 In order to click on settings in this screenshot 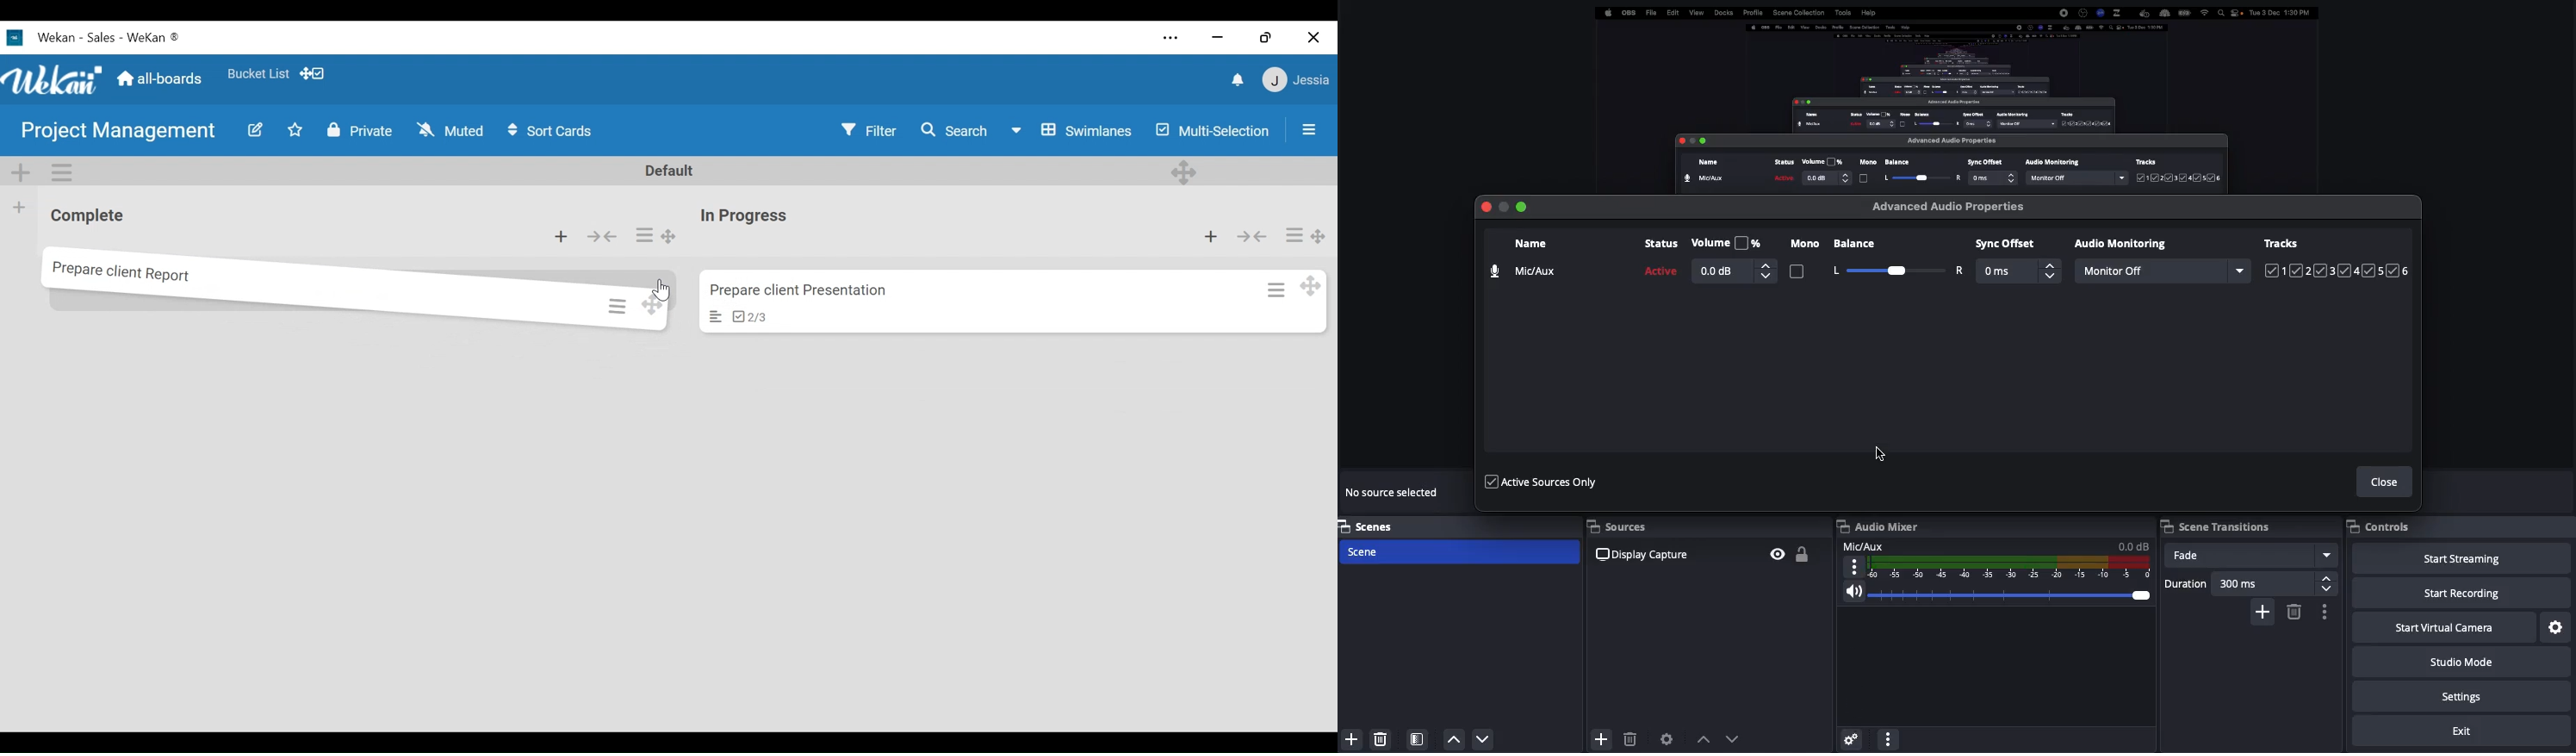, I will do `click(1845, 743)`.